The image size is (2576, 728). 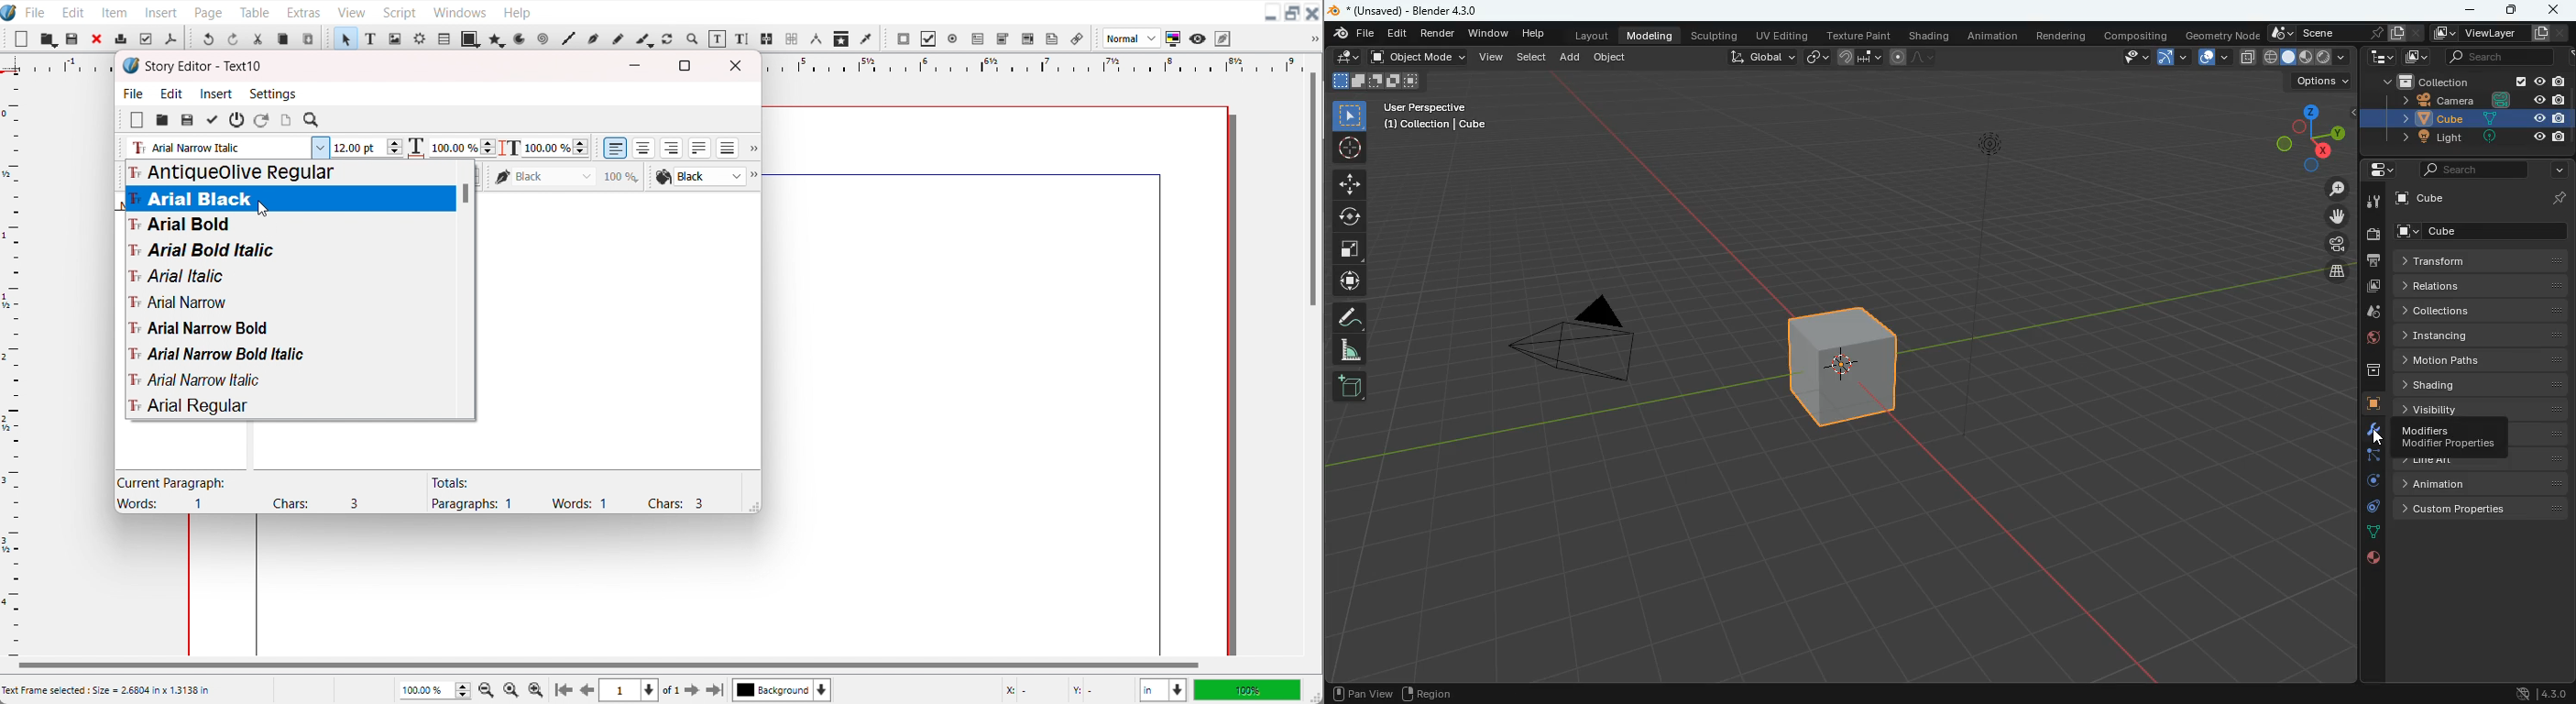 I want to click on Select current page, so click(x=629, y=690).